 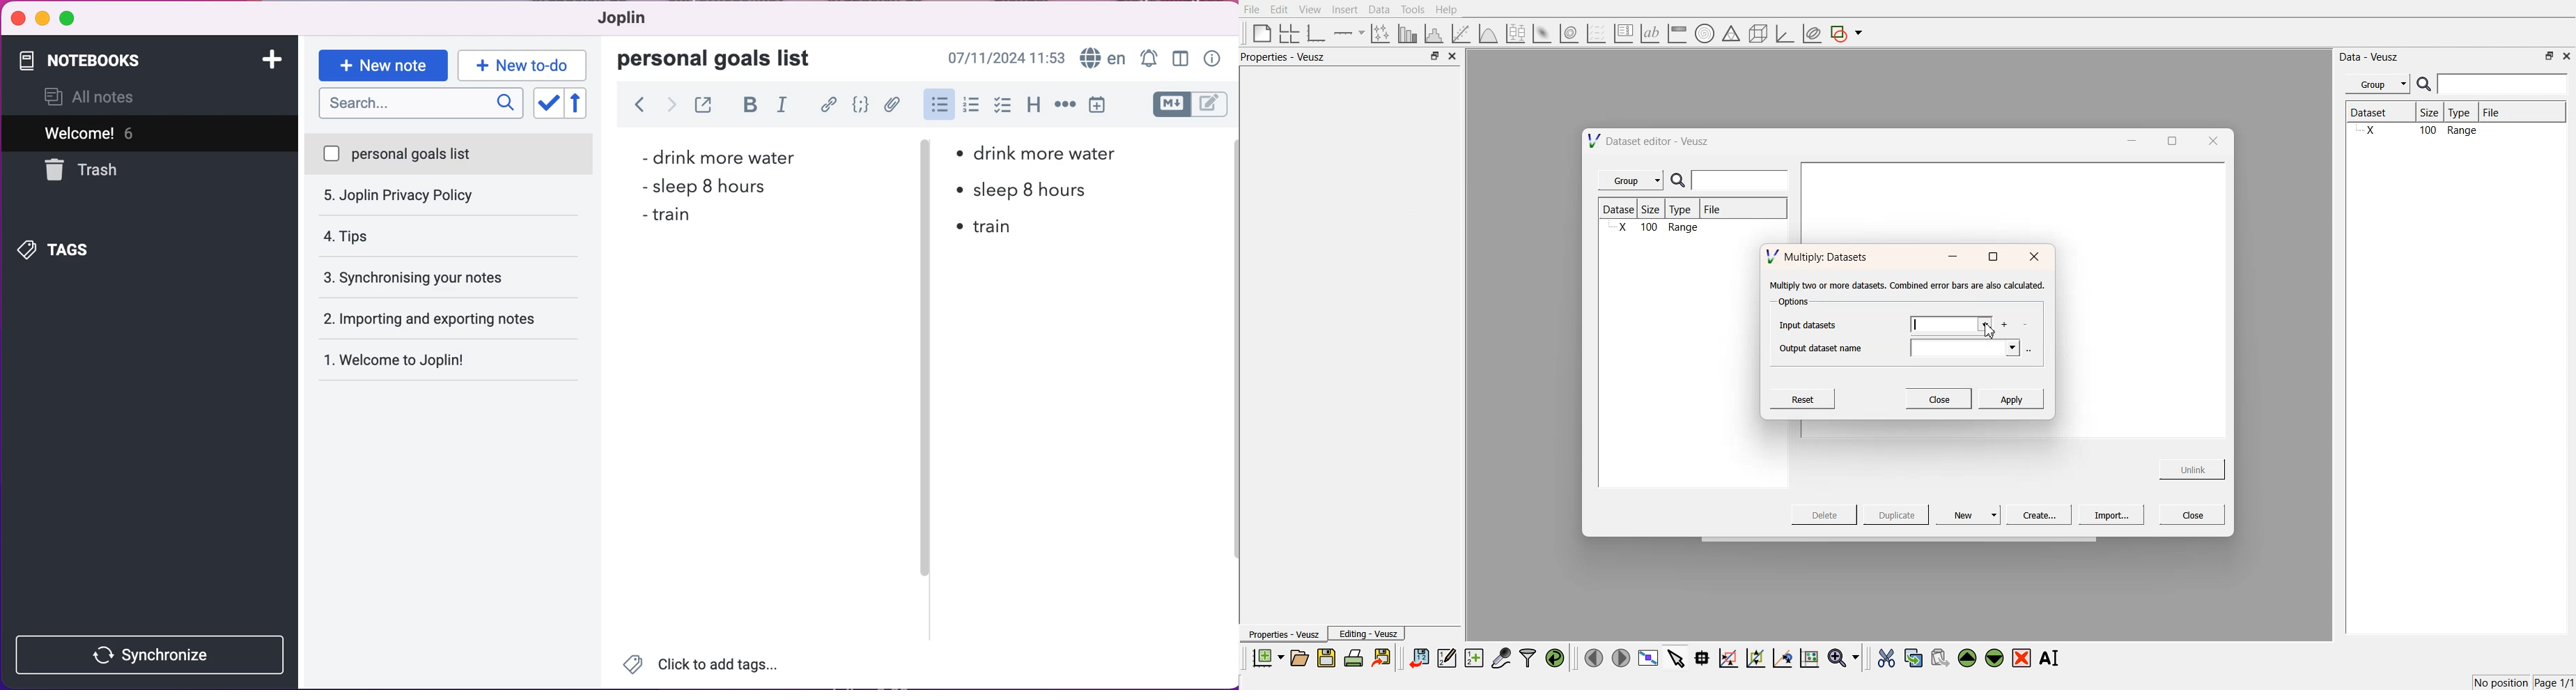 I want to click on synchronize, so click(x=153, y=654).